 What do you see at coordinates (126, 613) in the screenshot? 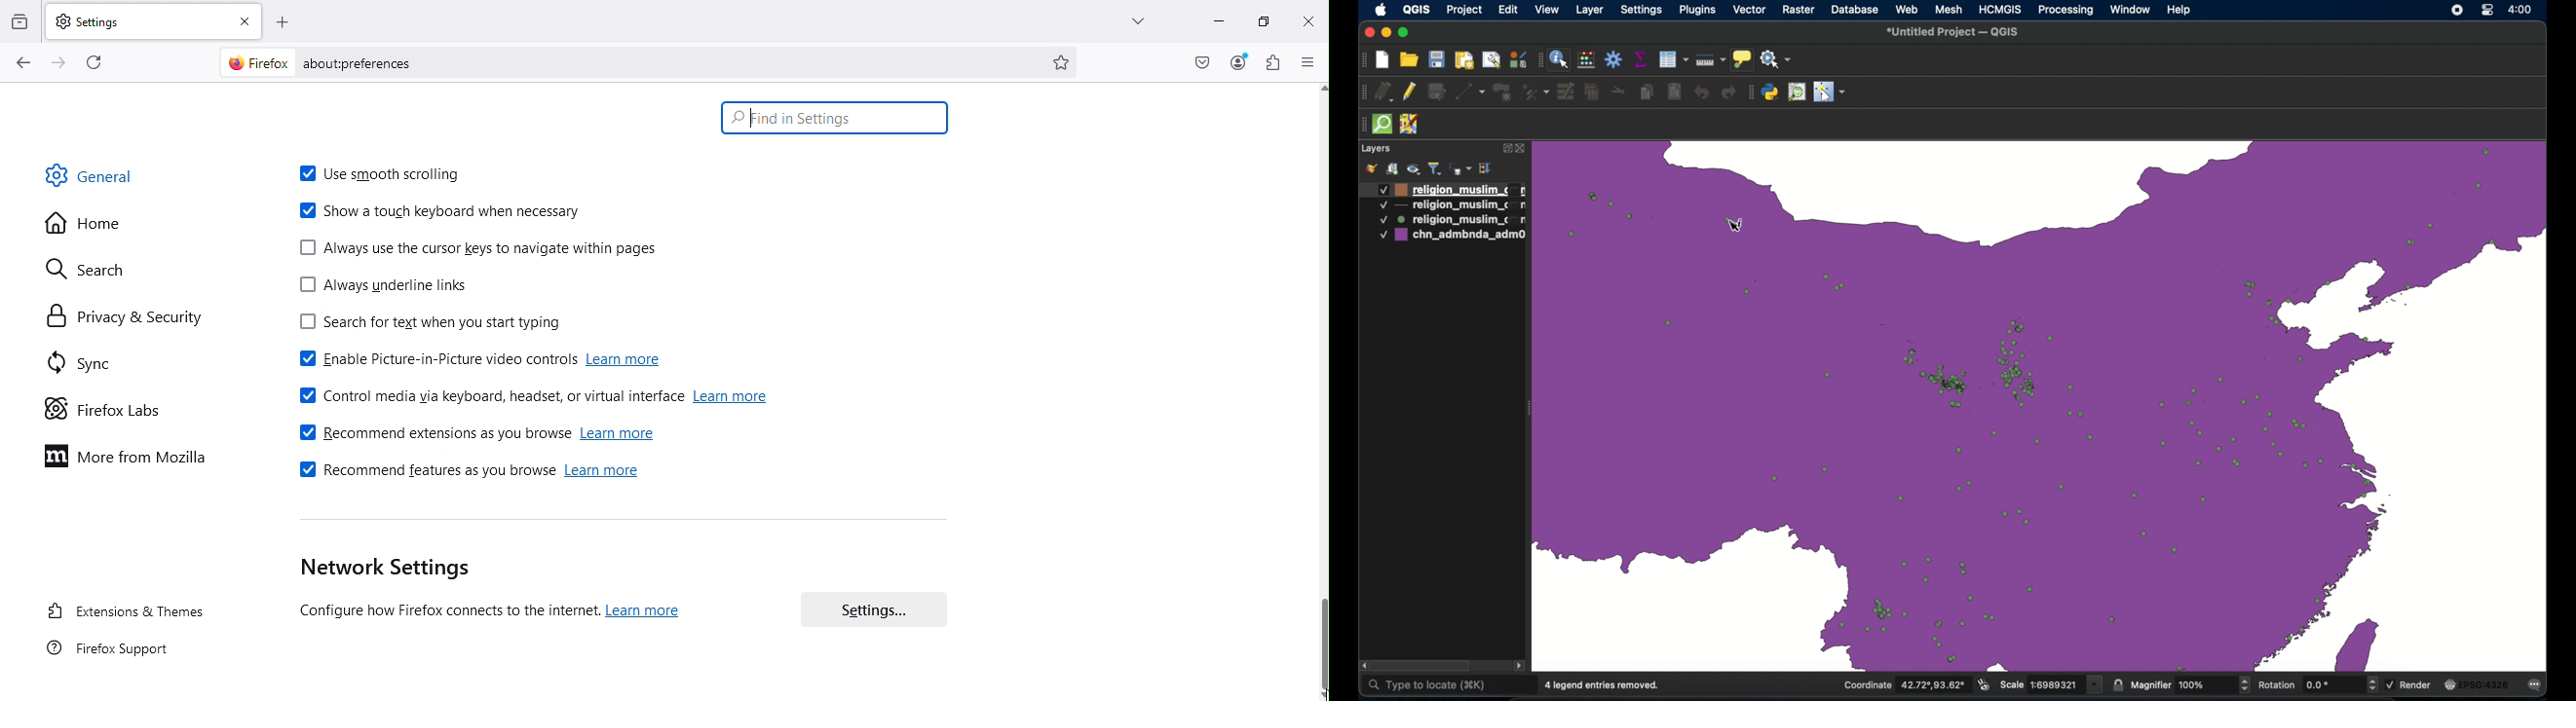
I see `Extensions and themes` at bounding box center [126, 613].